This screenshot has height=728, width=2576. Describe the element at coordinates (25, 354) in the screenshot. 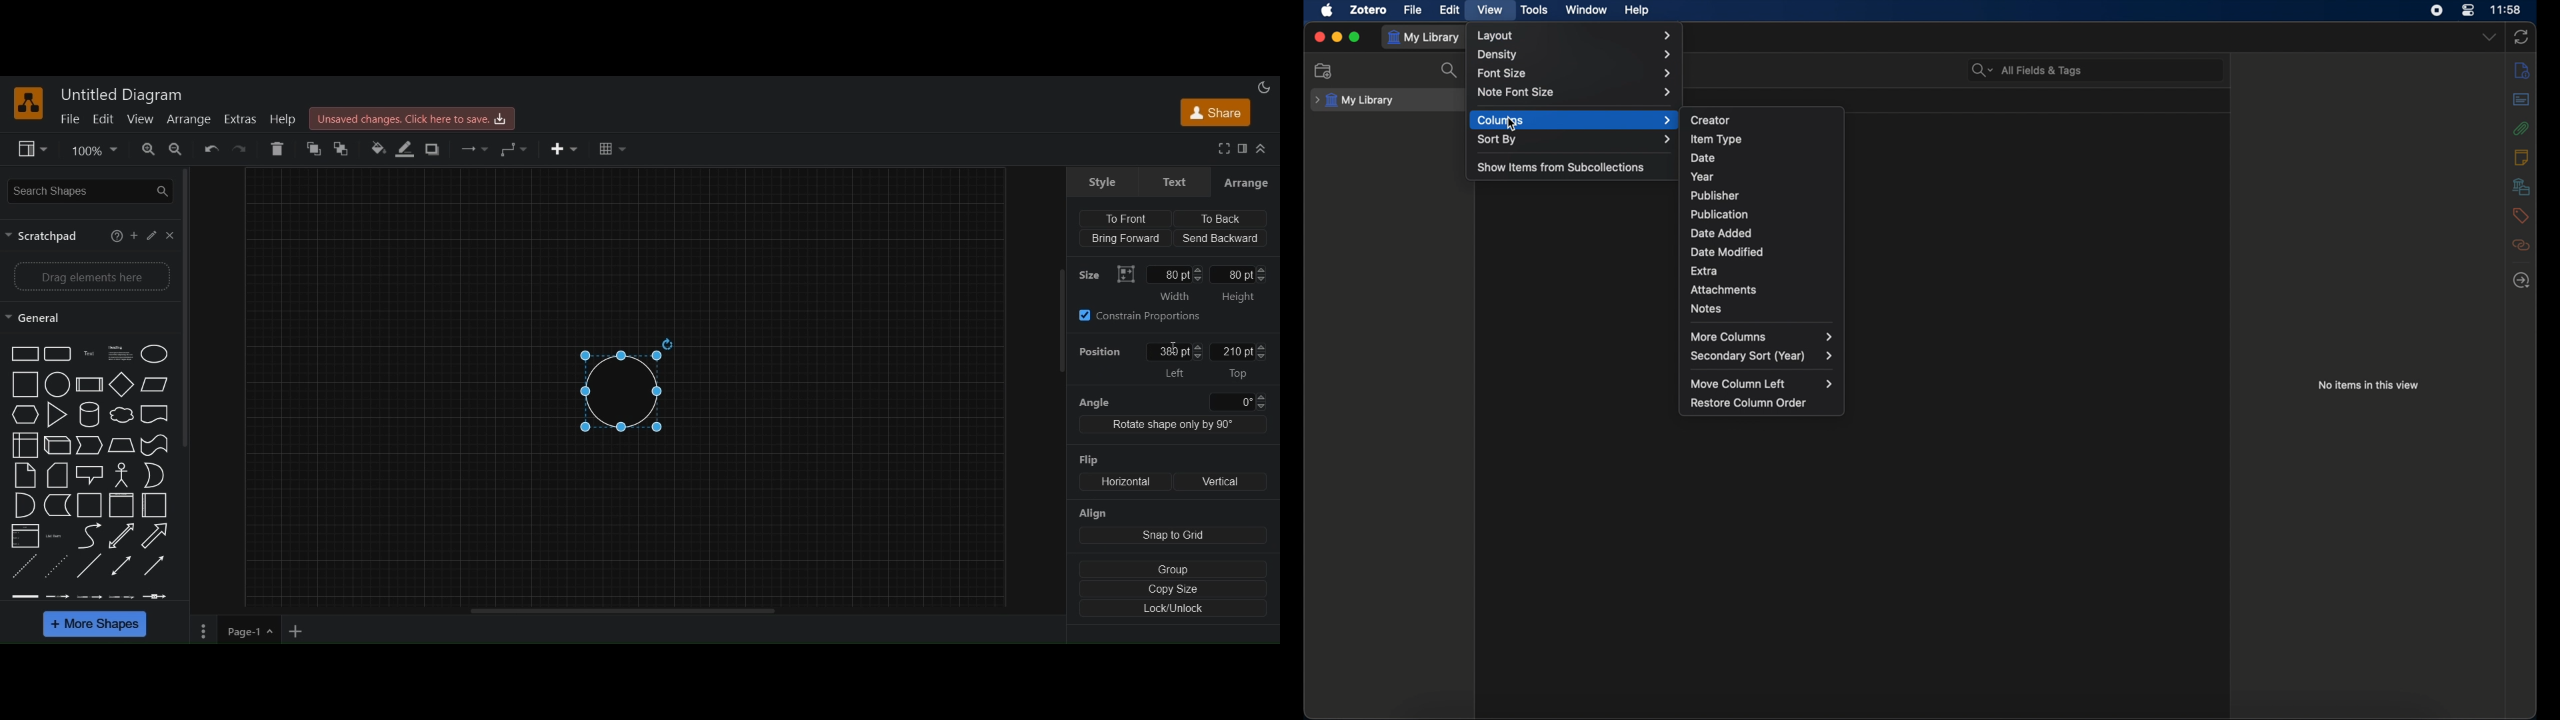

I see `shapes` at that location.